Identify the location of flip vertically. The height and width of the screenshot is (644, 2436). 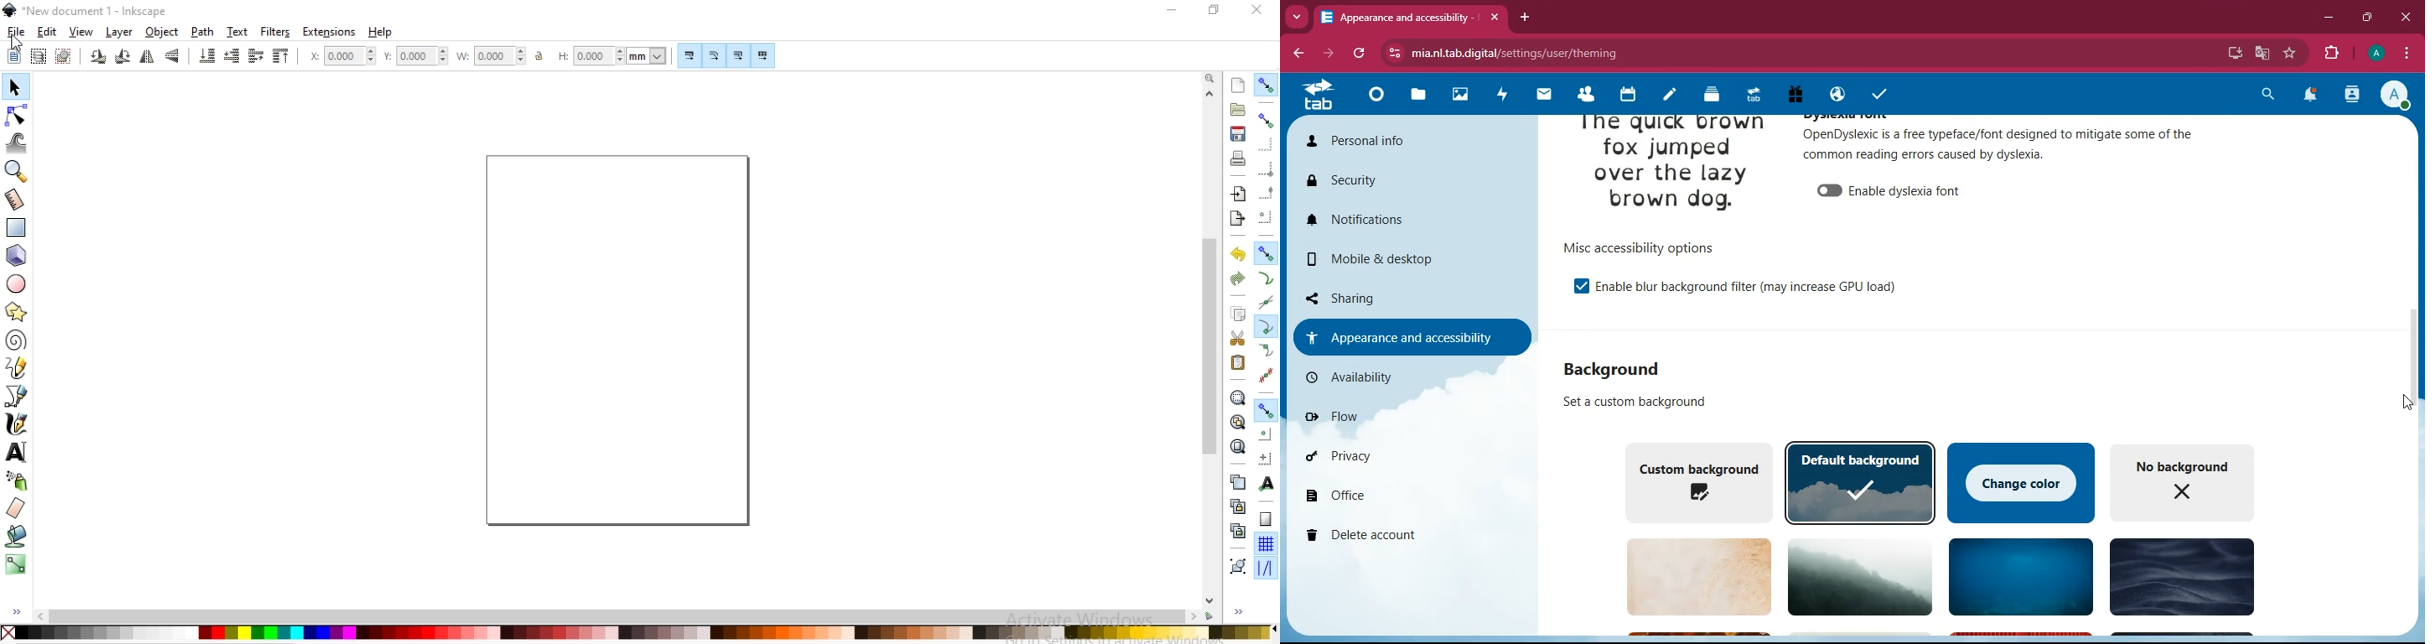
(173, 57).